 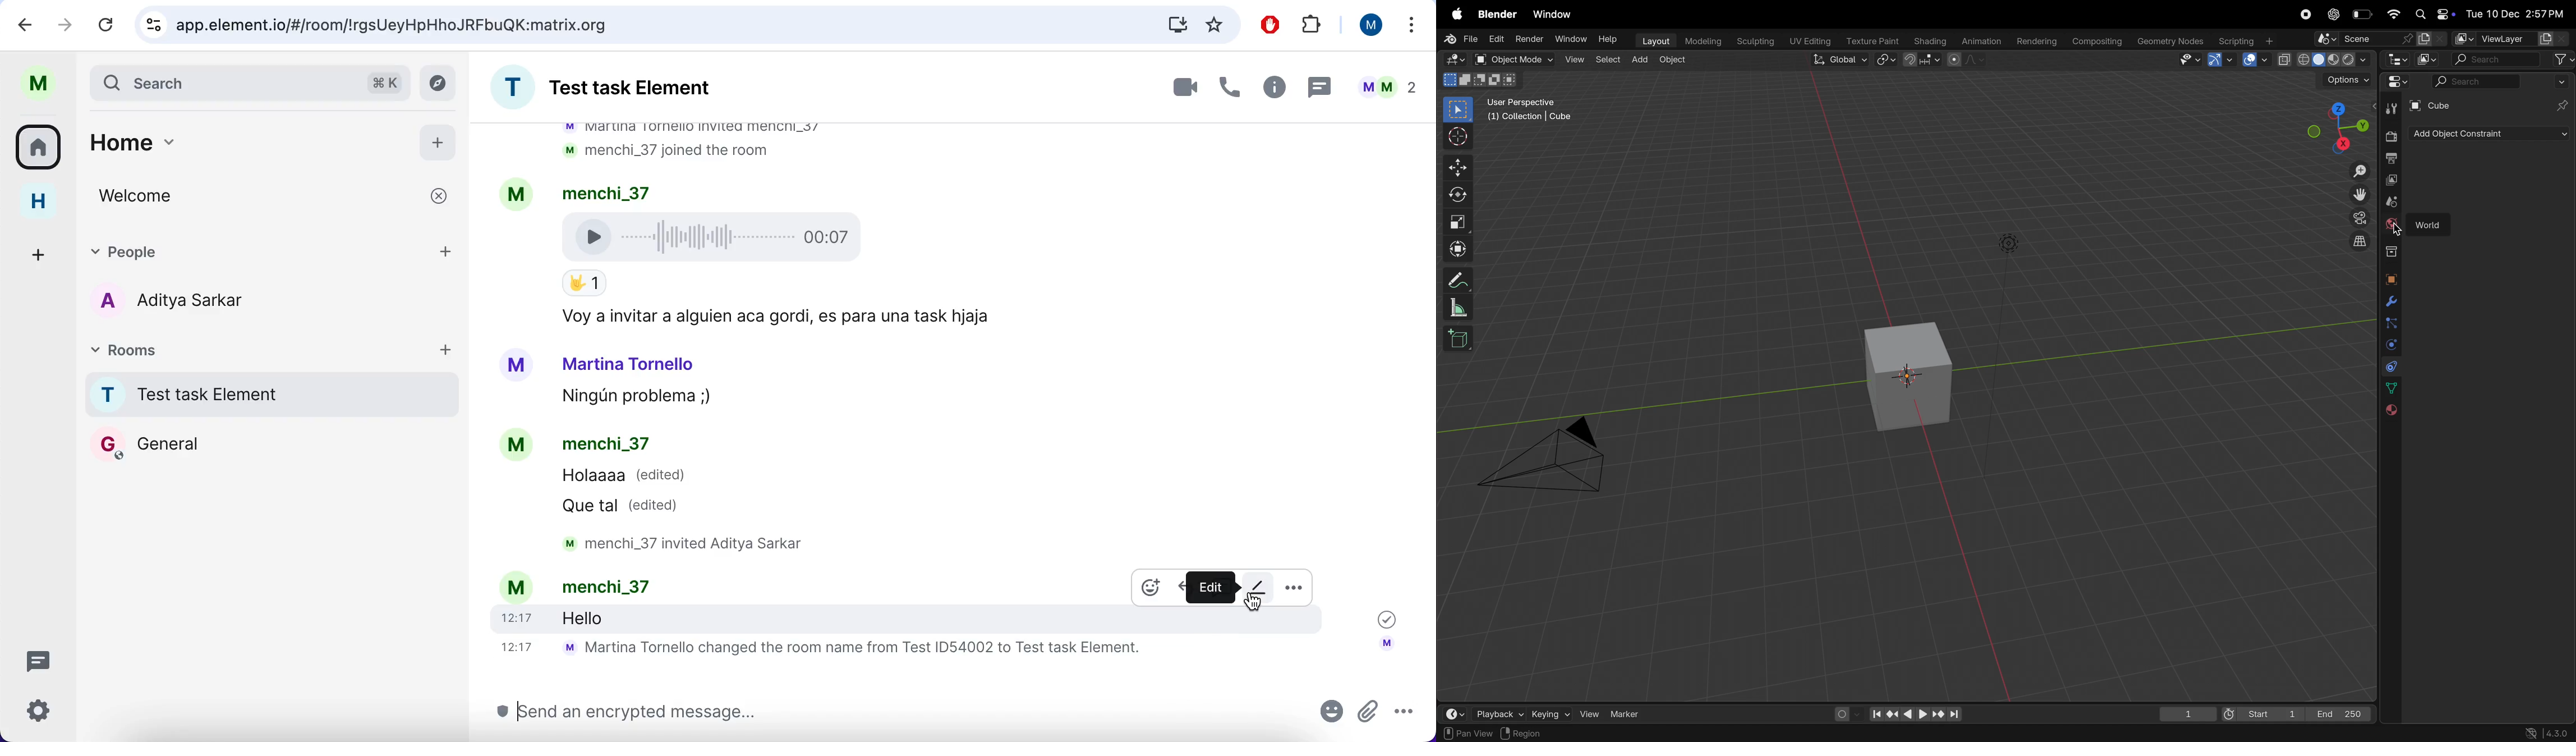 I want to click on threads, so click(x=40, y=658).